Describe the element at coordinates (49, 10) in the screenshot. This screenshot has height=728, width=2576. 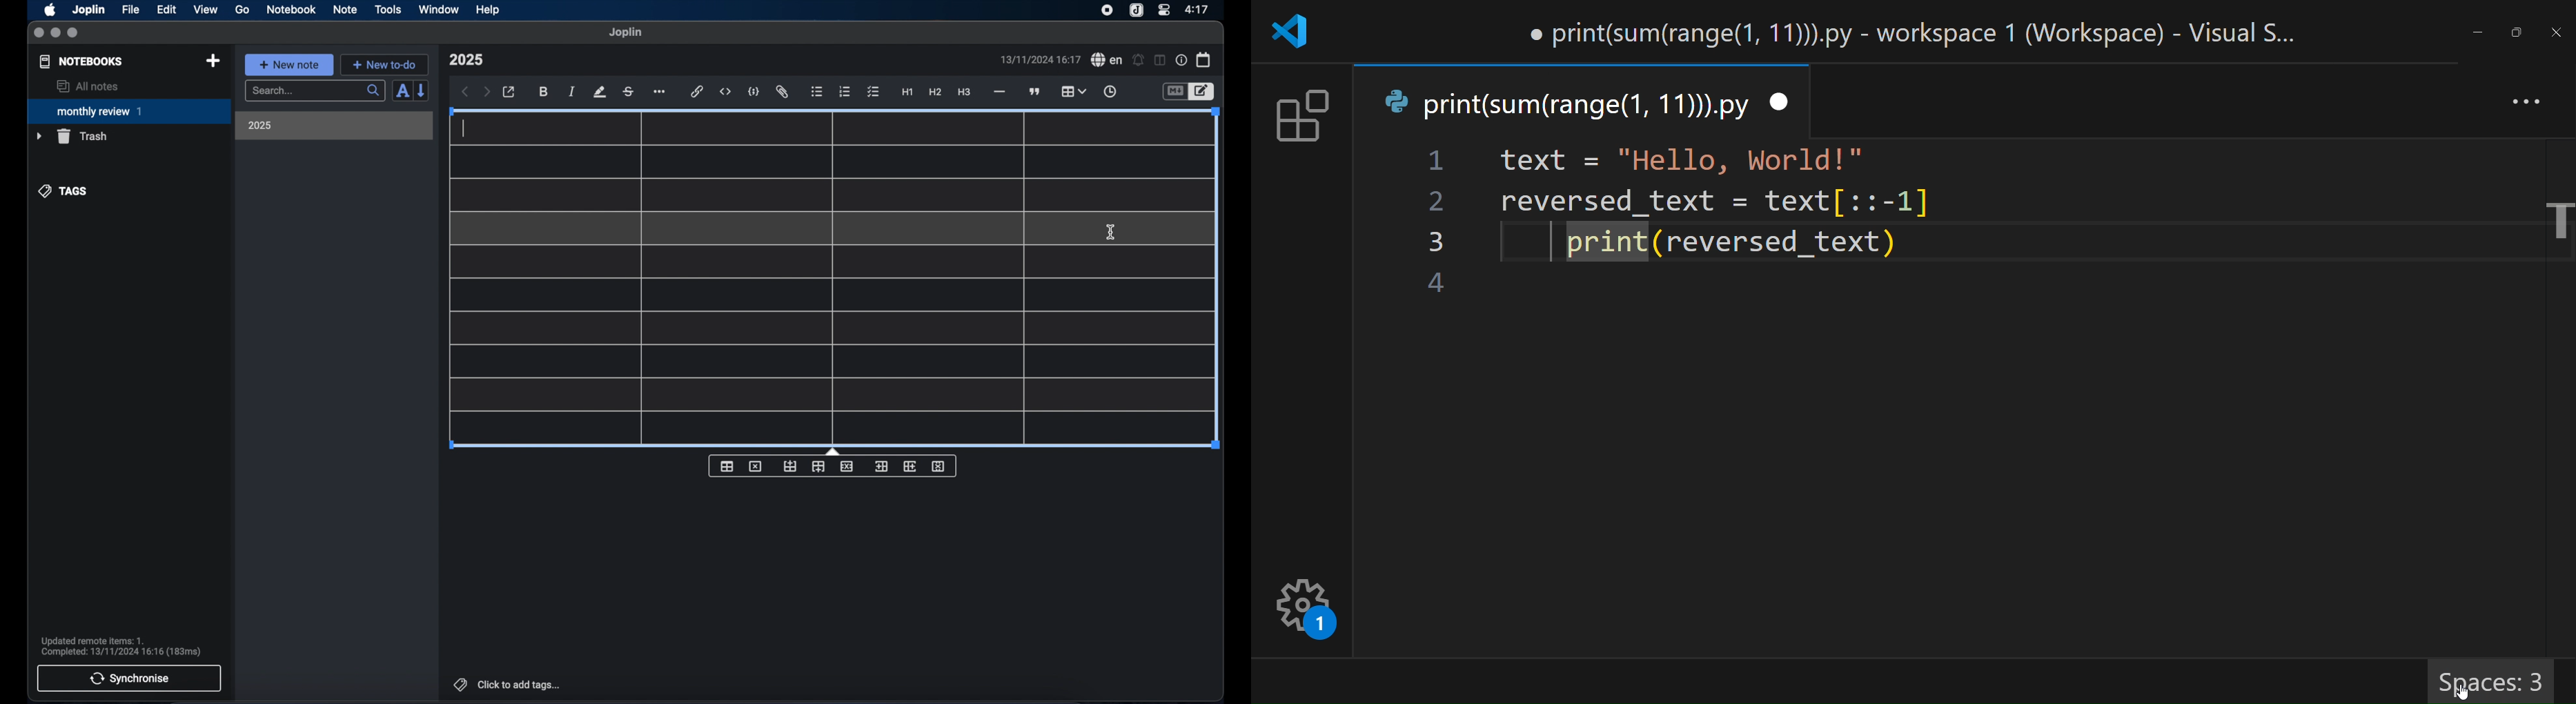
I see `apple icon` at that location.